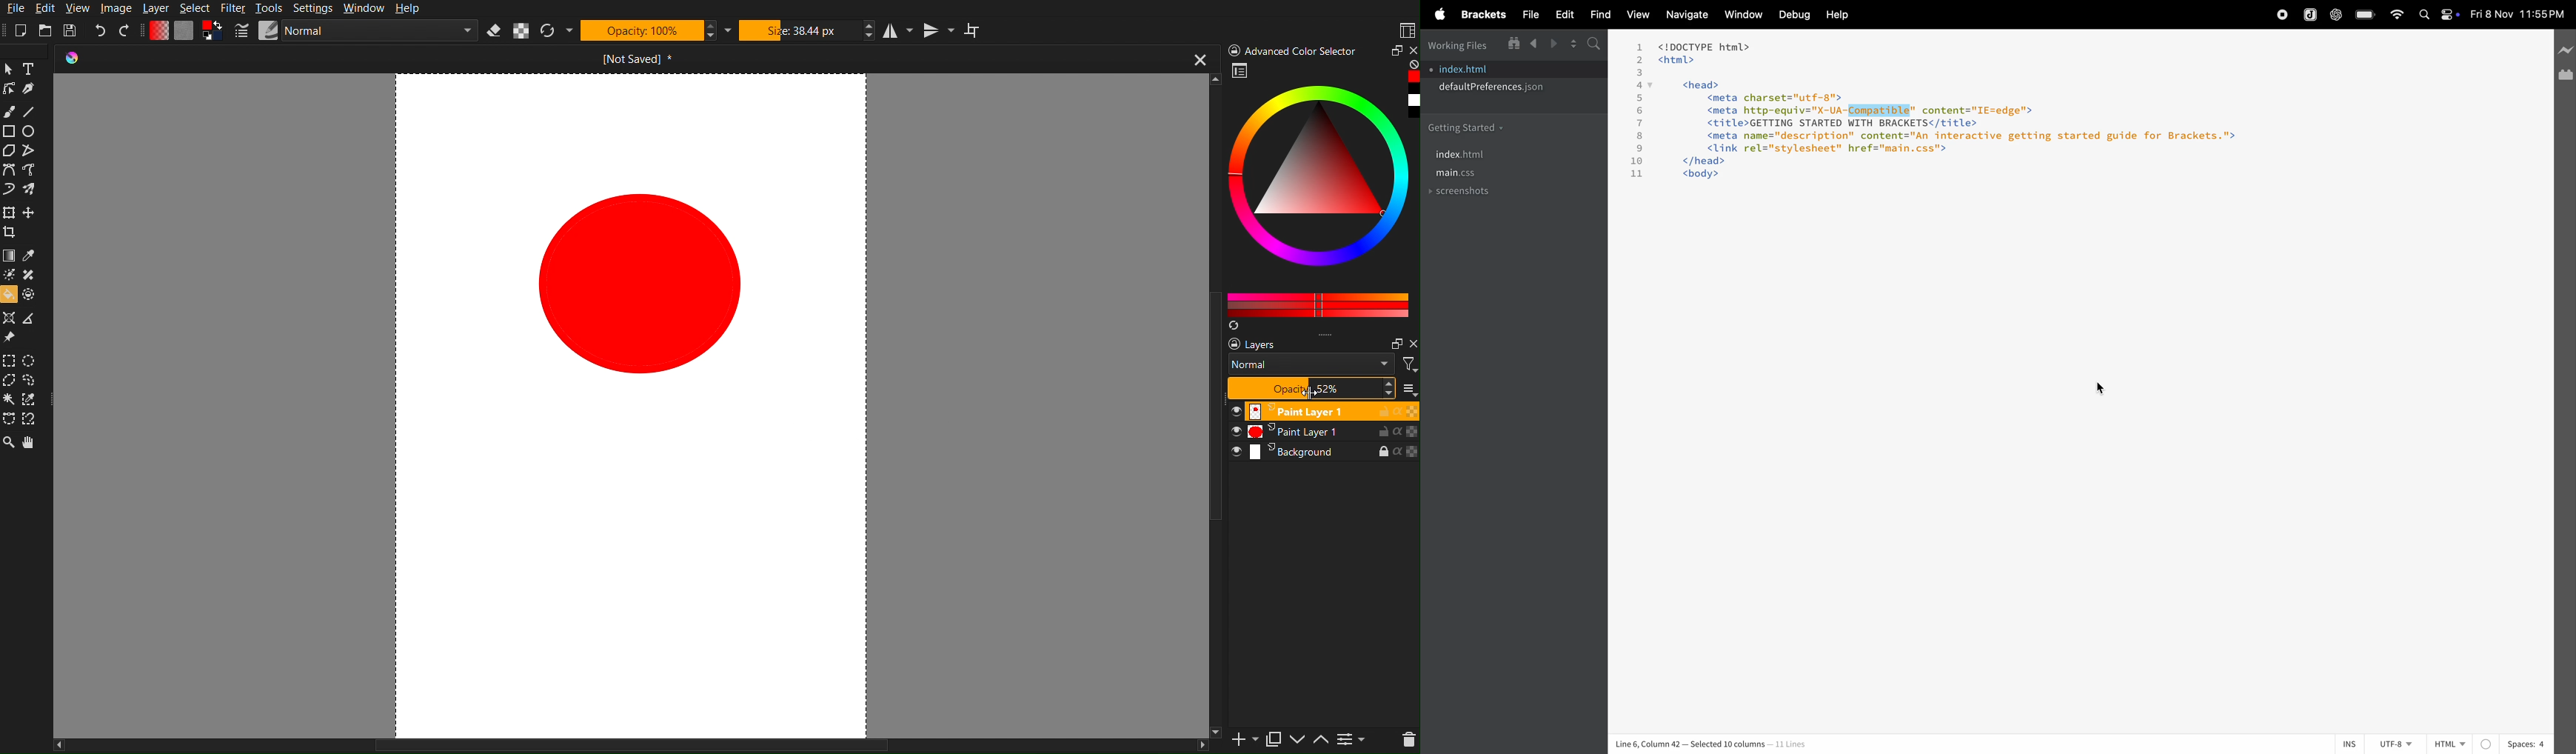 Image resolution: width=2576 pixels, height=756 pixels. Describe the element at coordinates (2515, 743) in the screenshot. I see `spaces: 4` at that location.